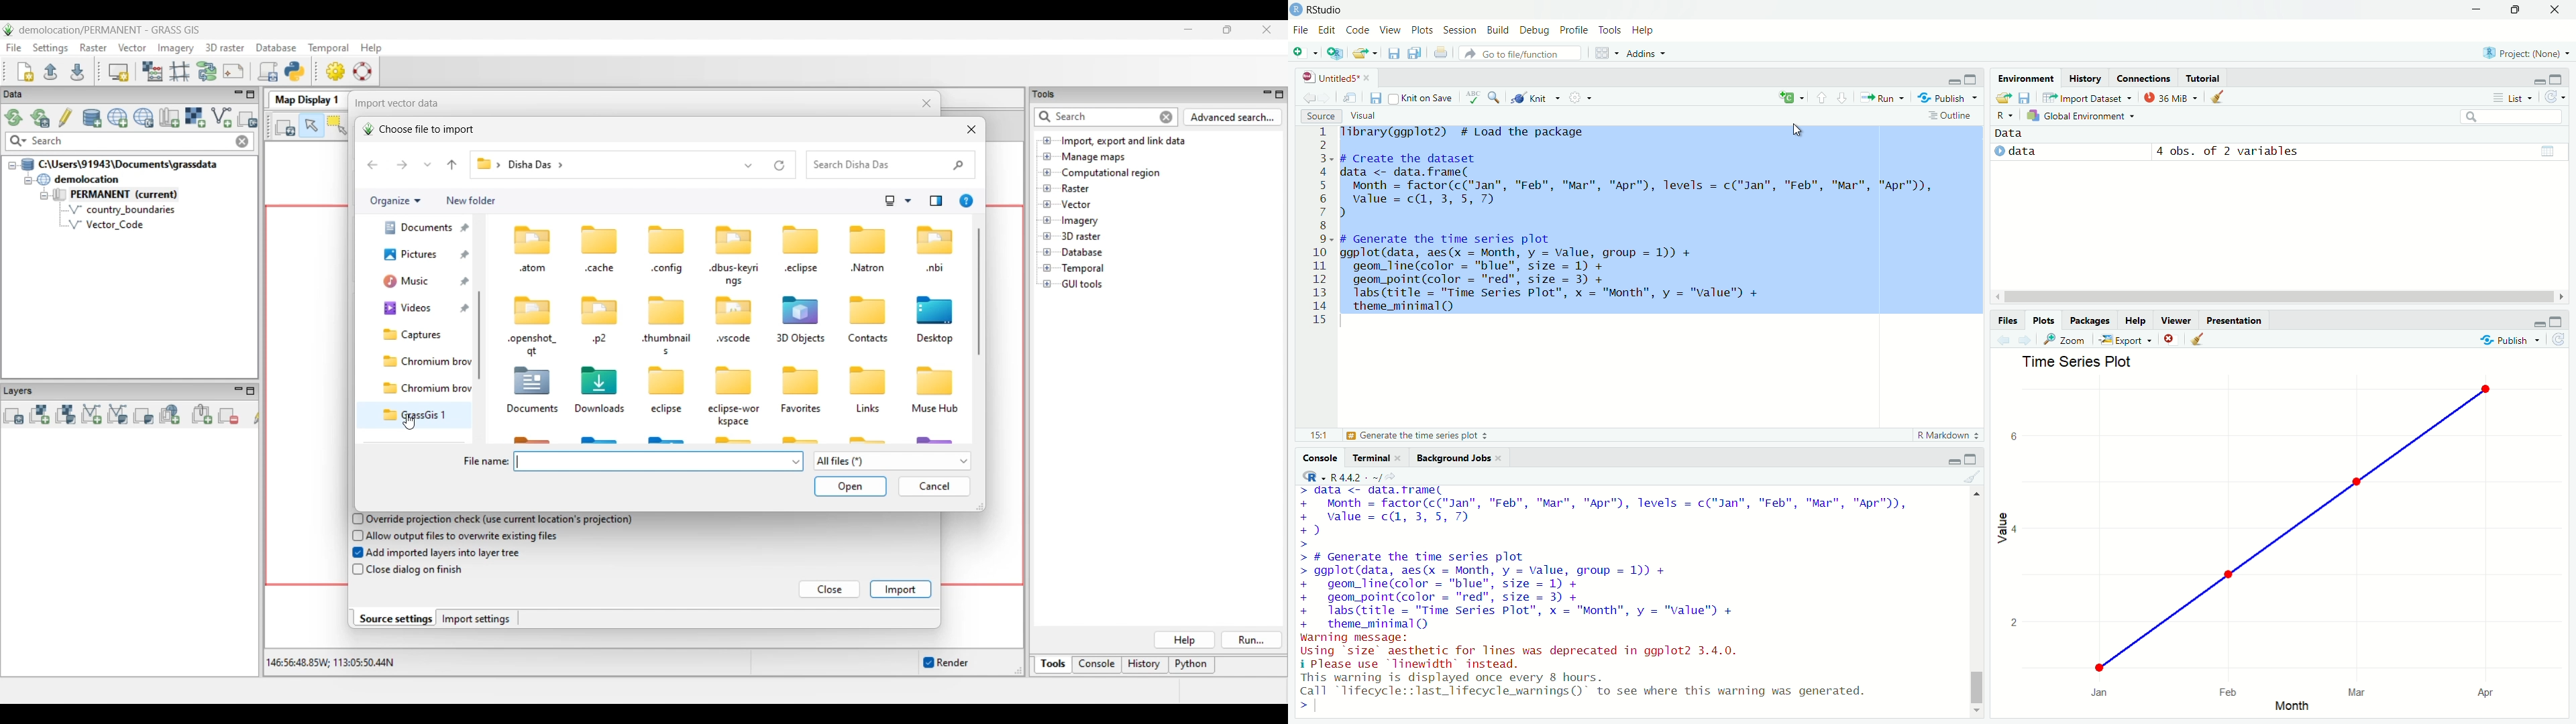 Image resolution: width=2576 pixels, height=728 pixels. What do you see at coordinates (2002, 528) in the screenshot?
I see `value` at bounding box center [2002, 528].